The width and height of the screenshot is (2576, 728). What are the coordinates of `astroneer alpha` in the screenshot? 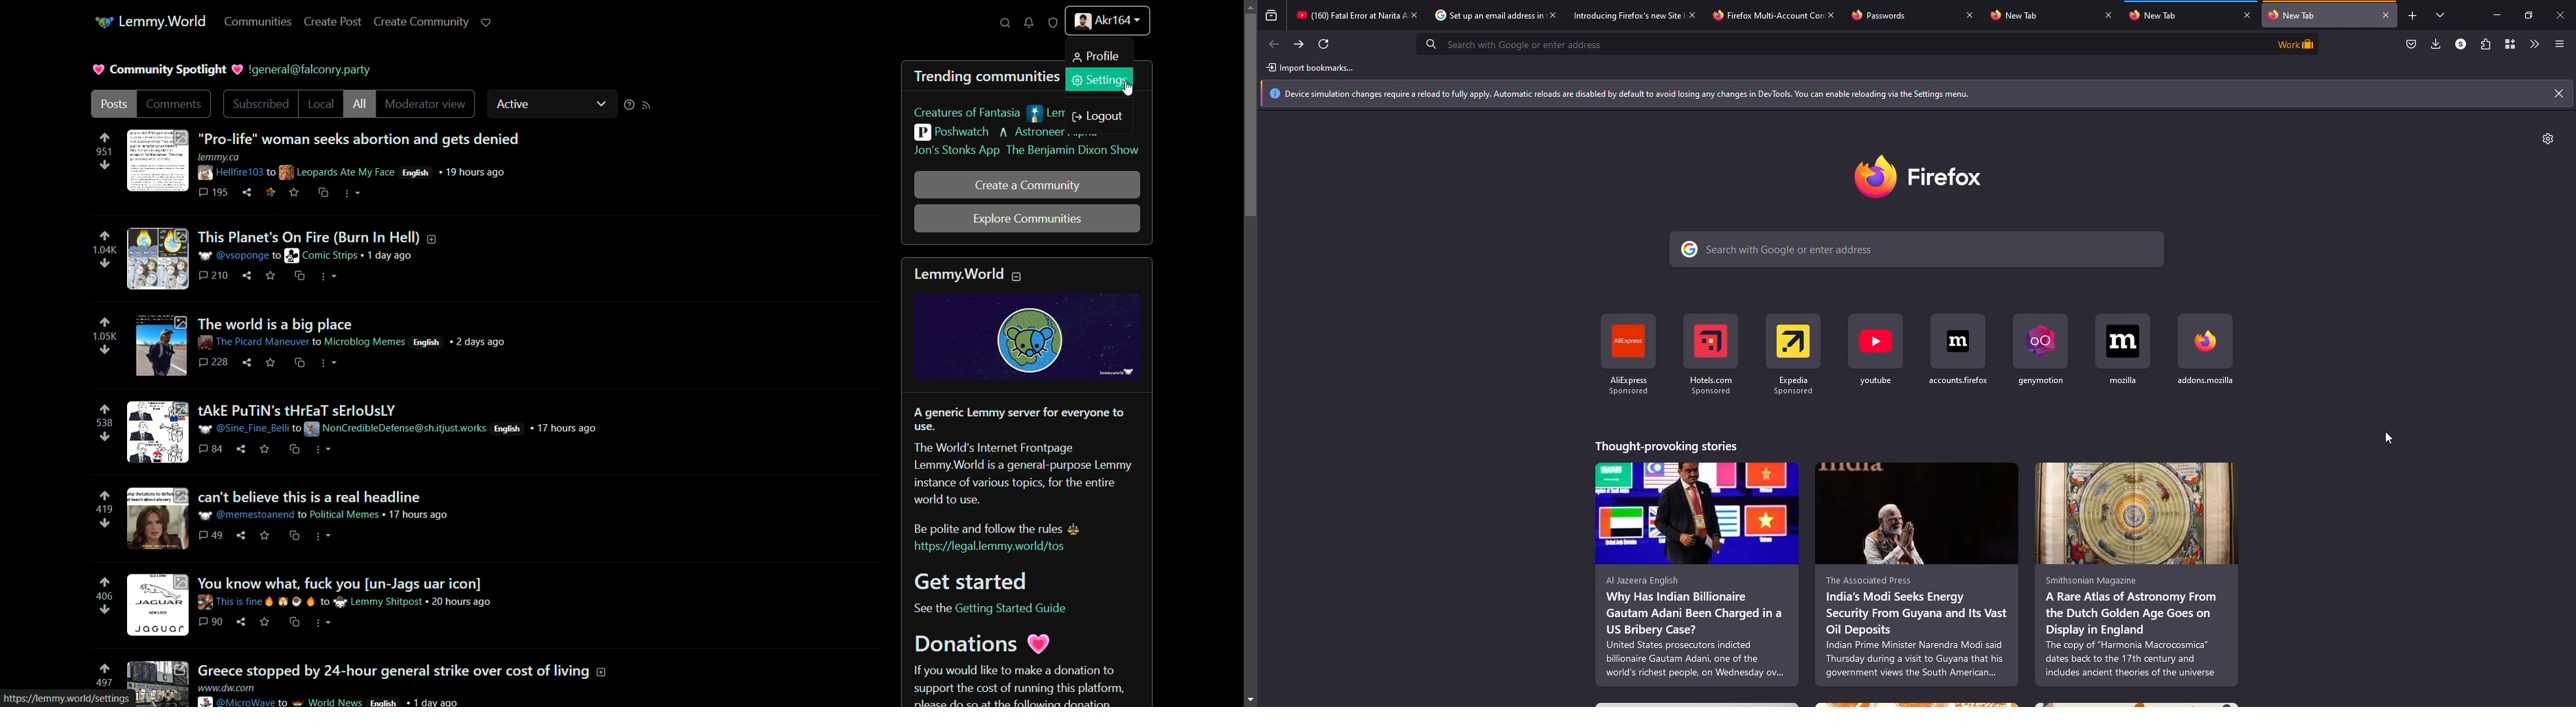 It's located at (1047, 133).